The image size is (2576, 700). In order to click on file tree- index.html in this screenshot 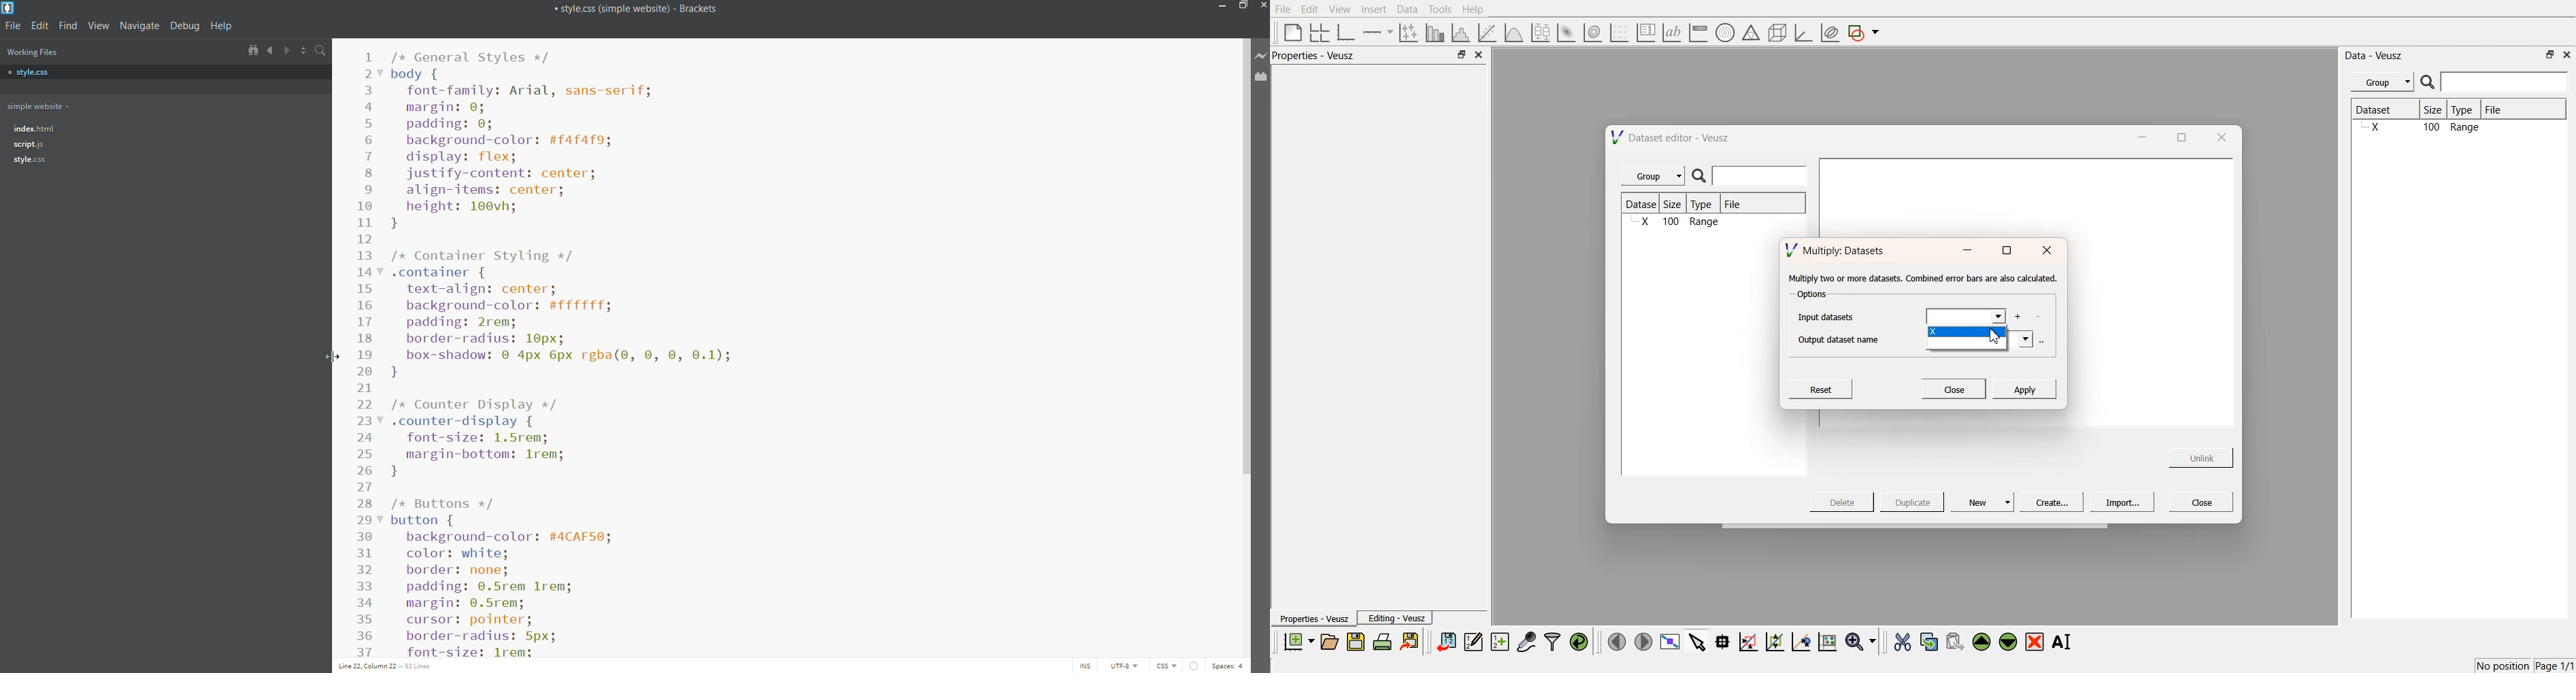, I will do `click(36, 127)`.